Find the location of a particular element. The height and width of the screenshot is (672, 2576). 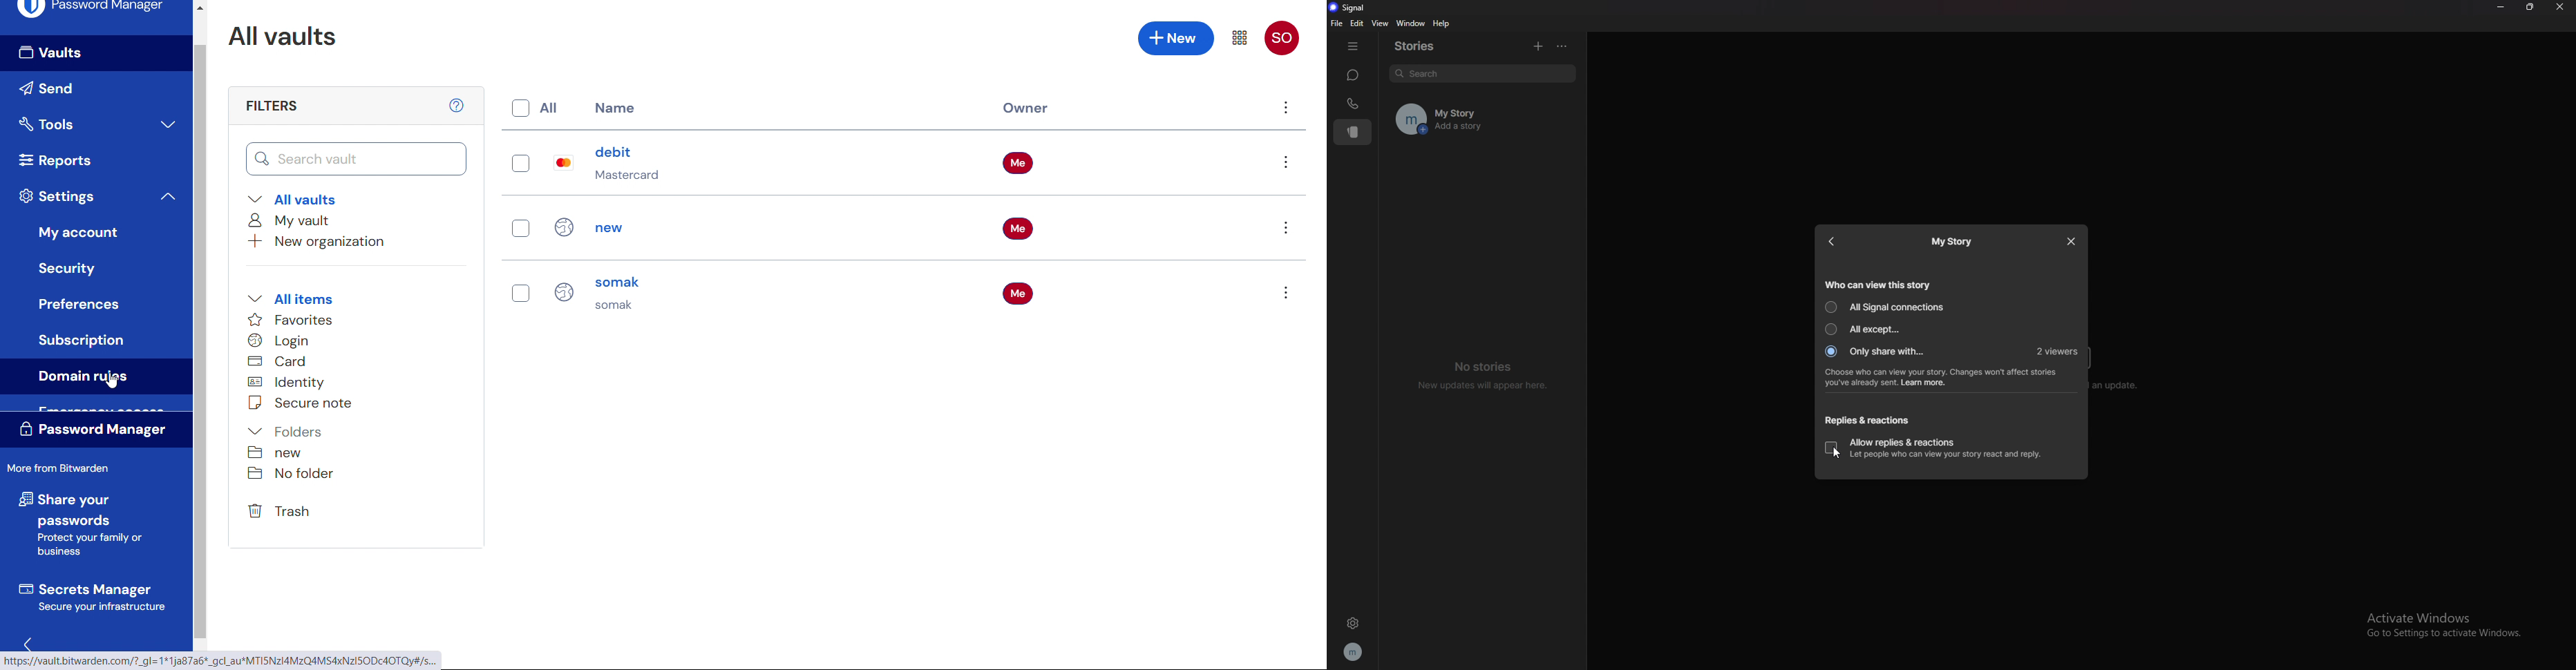

Options for entry "new" is located at coordinates (1285, 227).